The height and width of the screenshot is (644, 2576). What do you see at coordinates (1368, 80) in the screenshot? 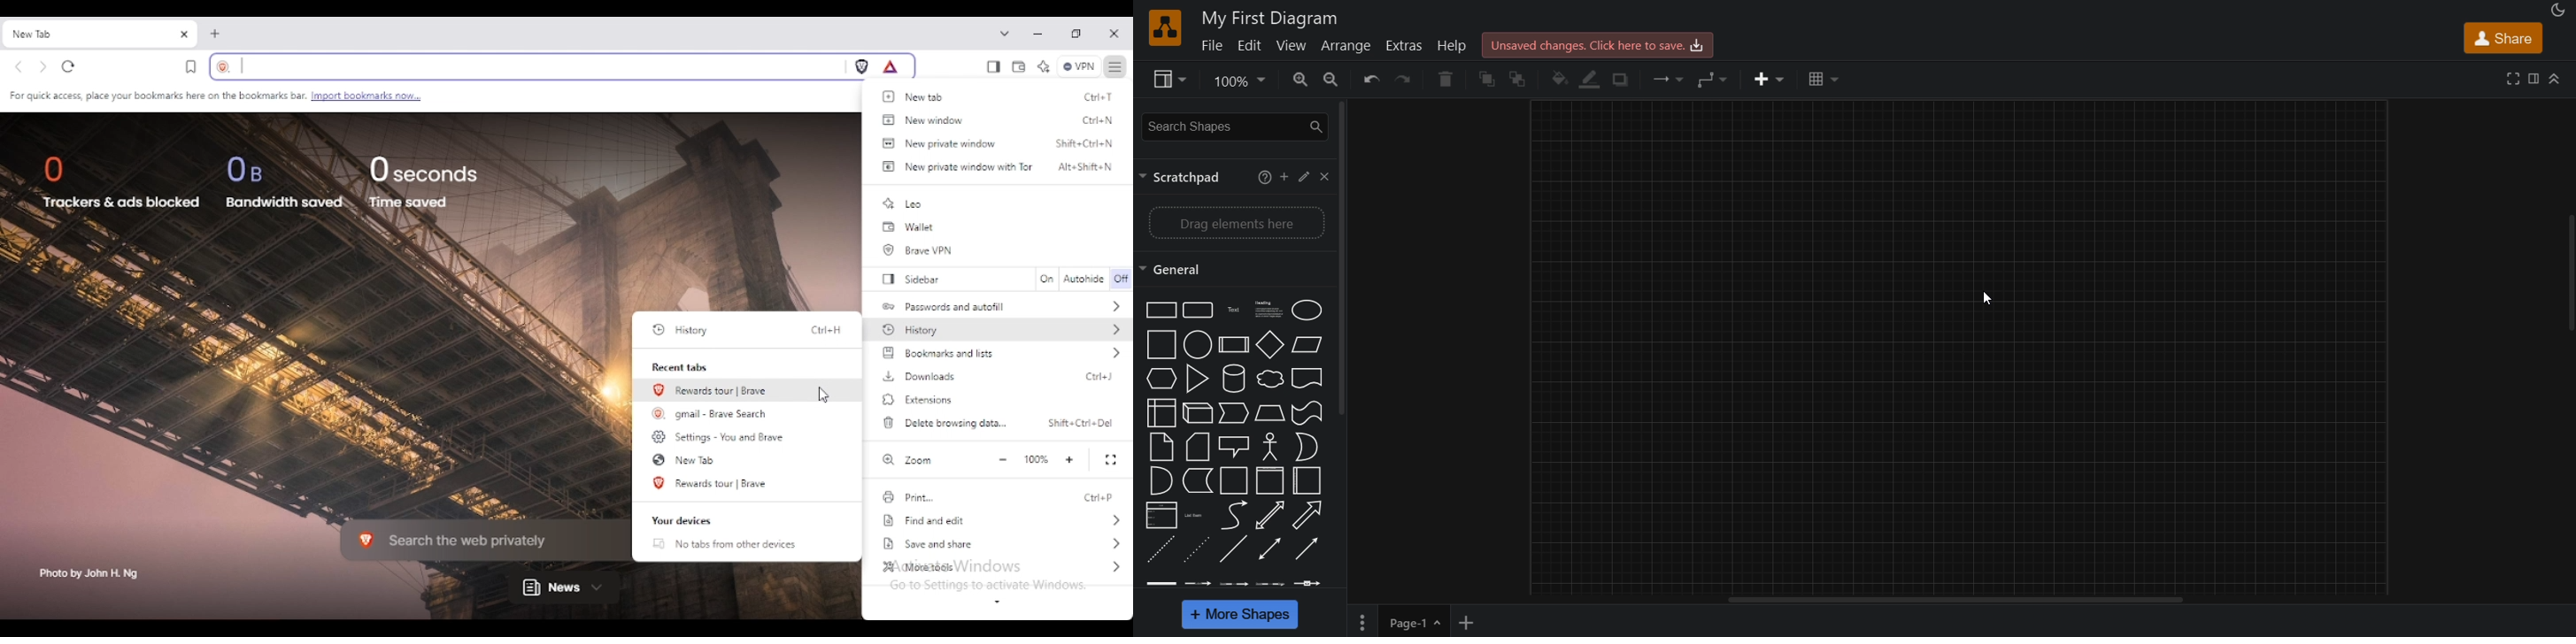
I see `undo` at bounding box center [1368, 80].